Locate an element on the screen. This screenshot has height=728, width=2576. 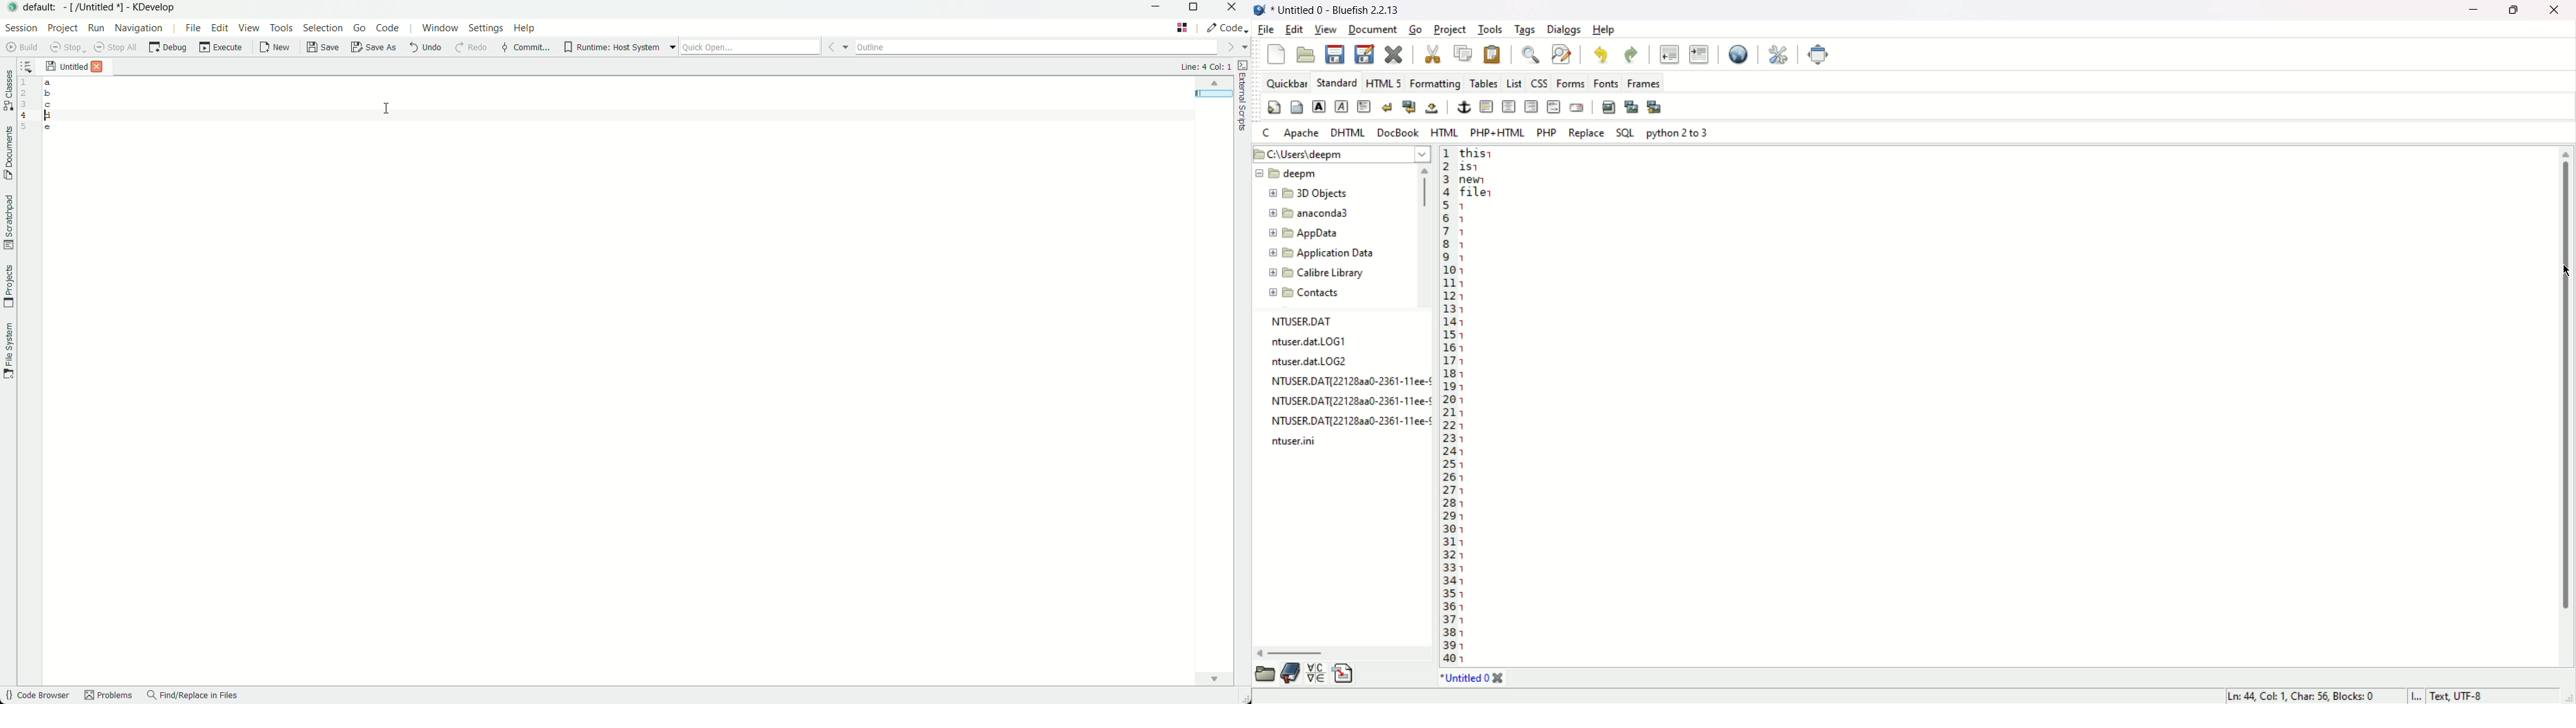
a is located at coordinates (48, 83).